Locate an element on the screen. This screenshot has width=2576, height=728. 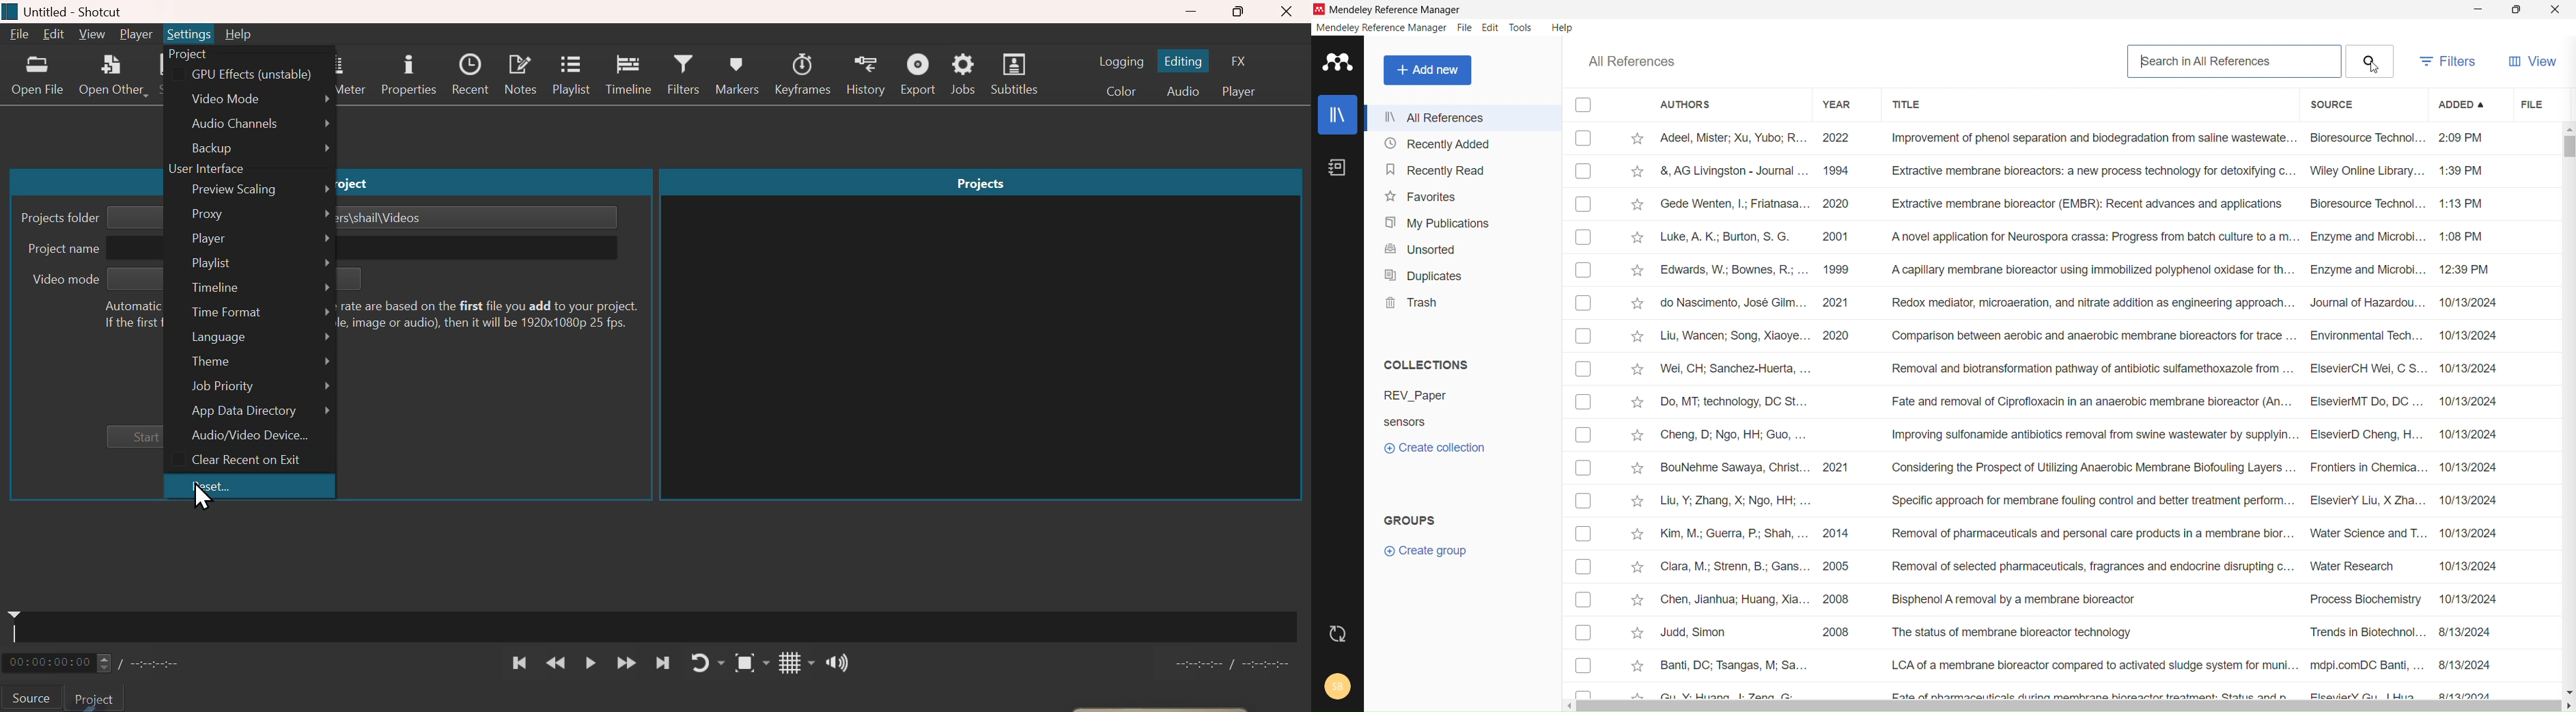
vertical scrollbar is located at coordinates (2568, 147).